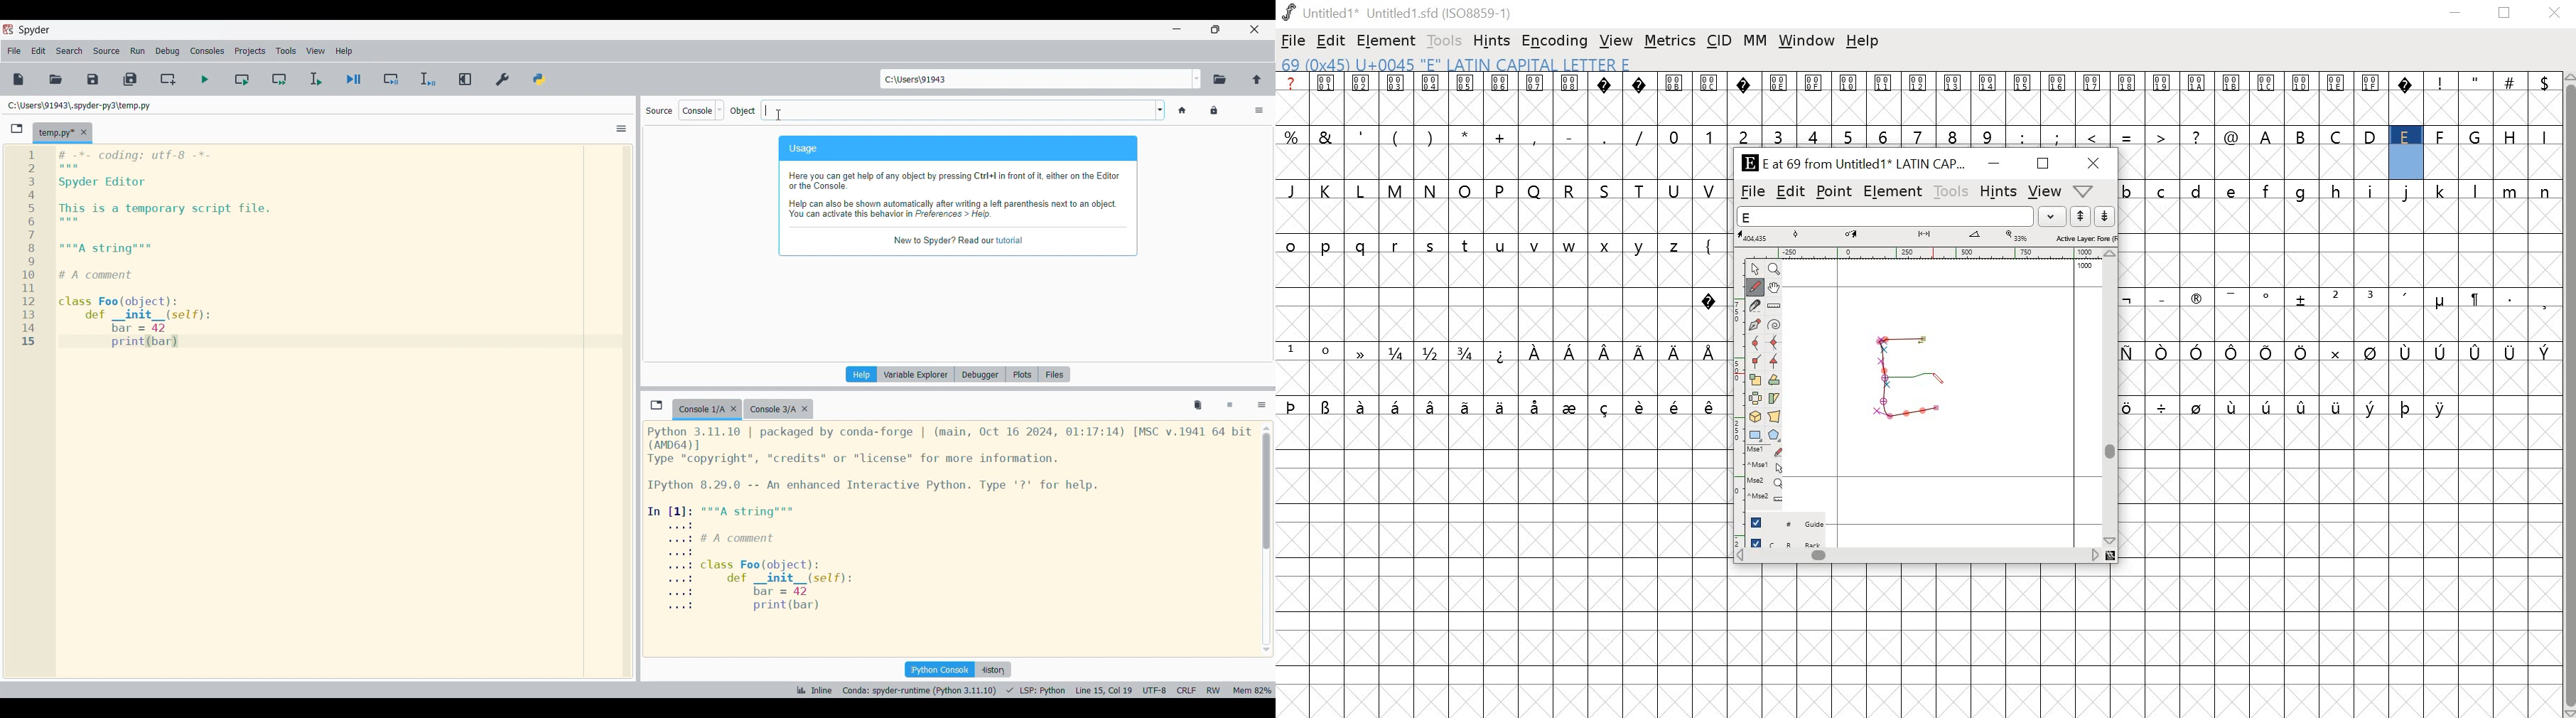 The height and width of the screenshot is (728, 2576). I want to click on Minimize, so click(1178, 29).